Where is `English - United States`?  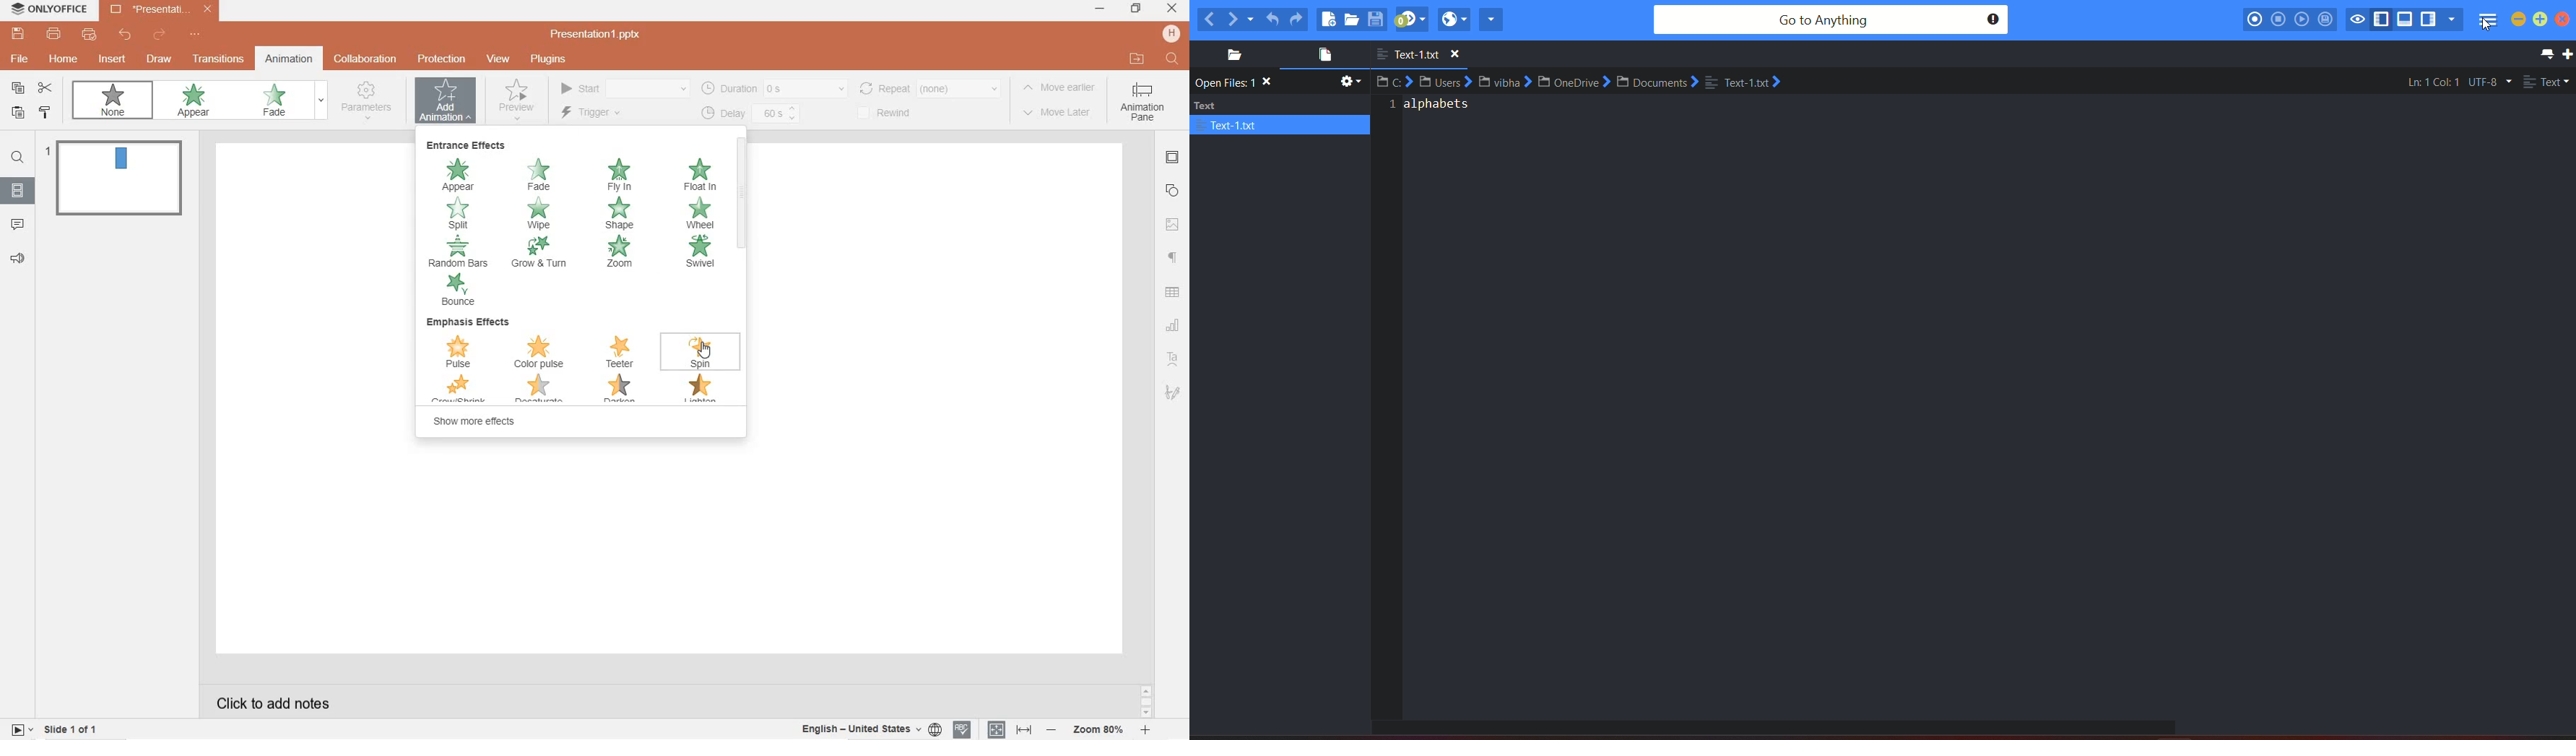 English - United States is located at coordinates (870, 729).